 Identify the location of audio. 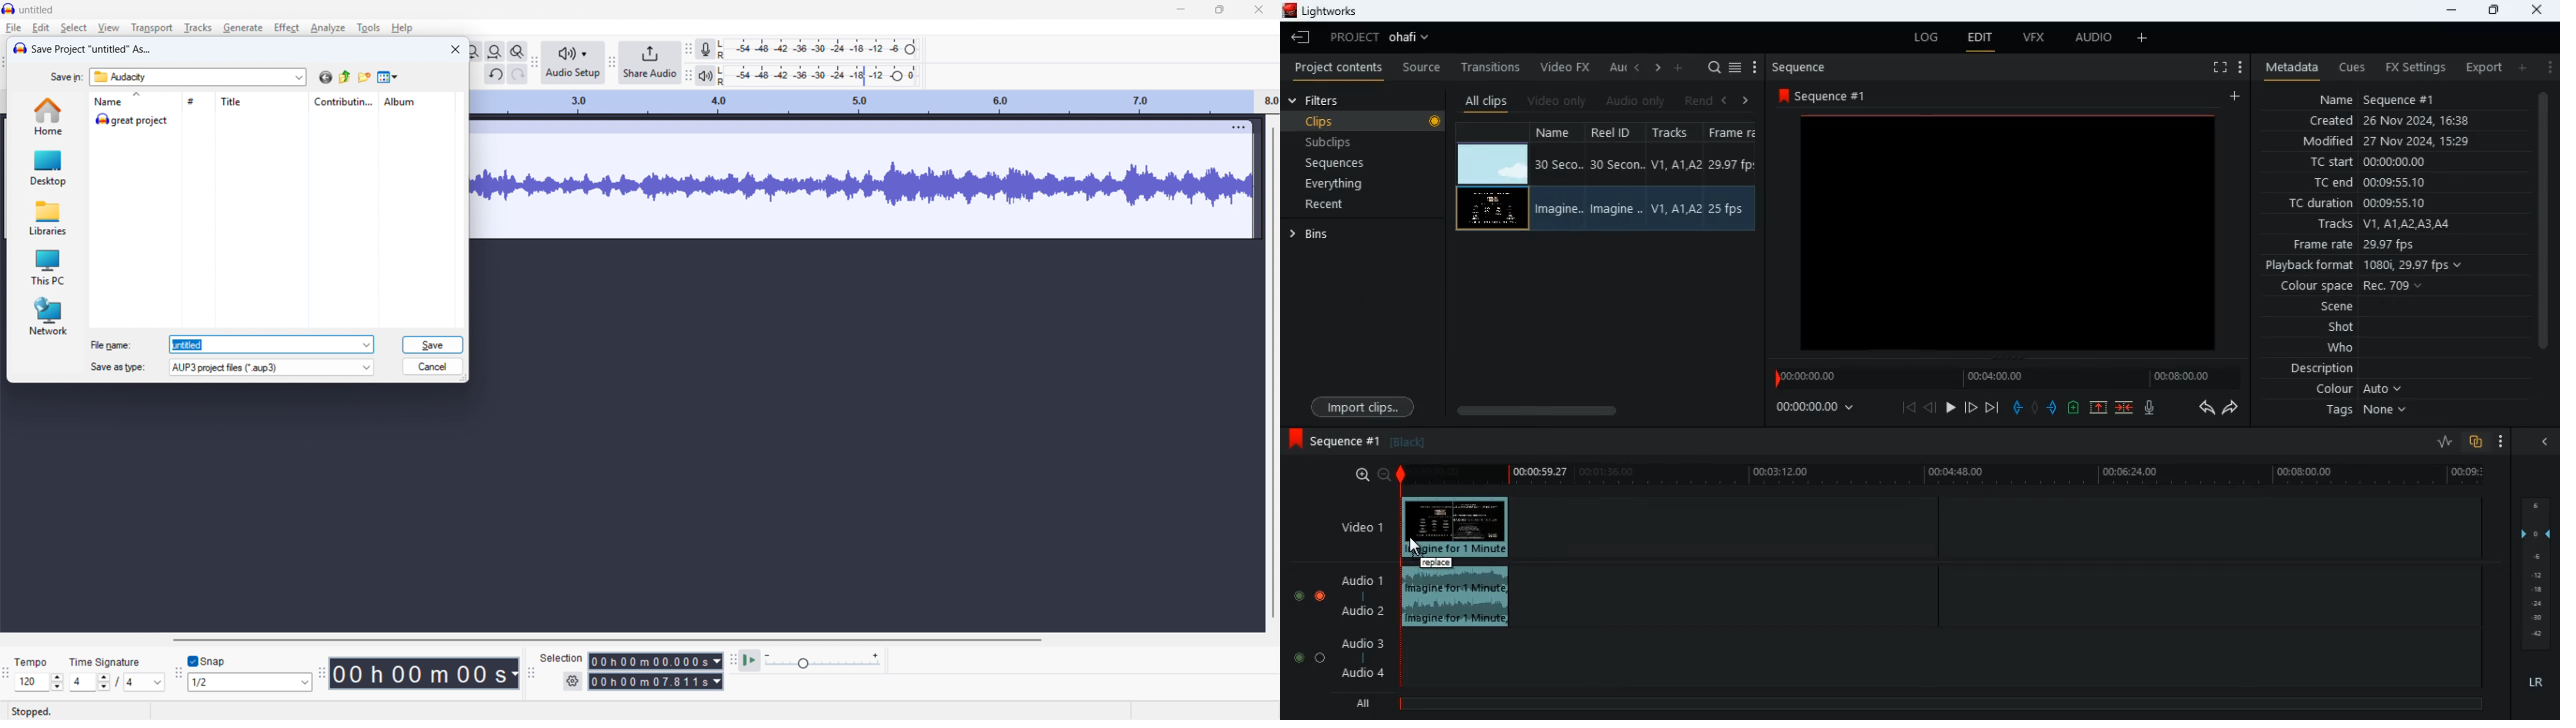
(2089, 39).